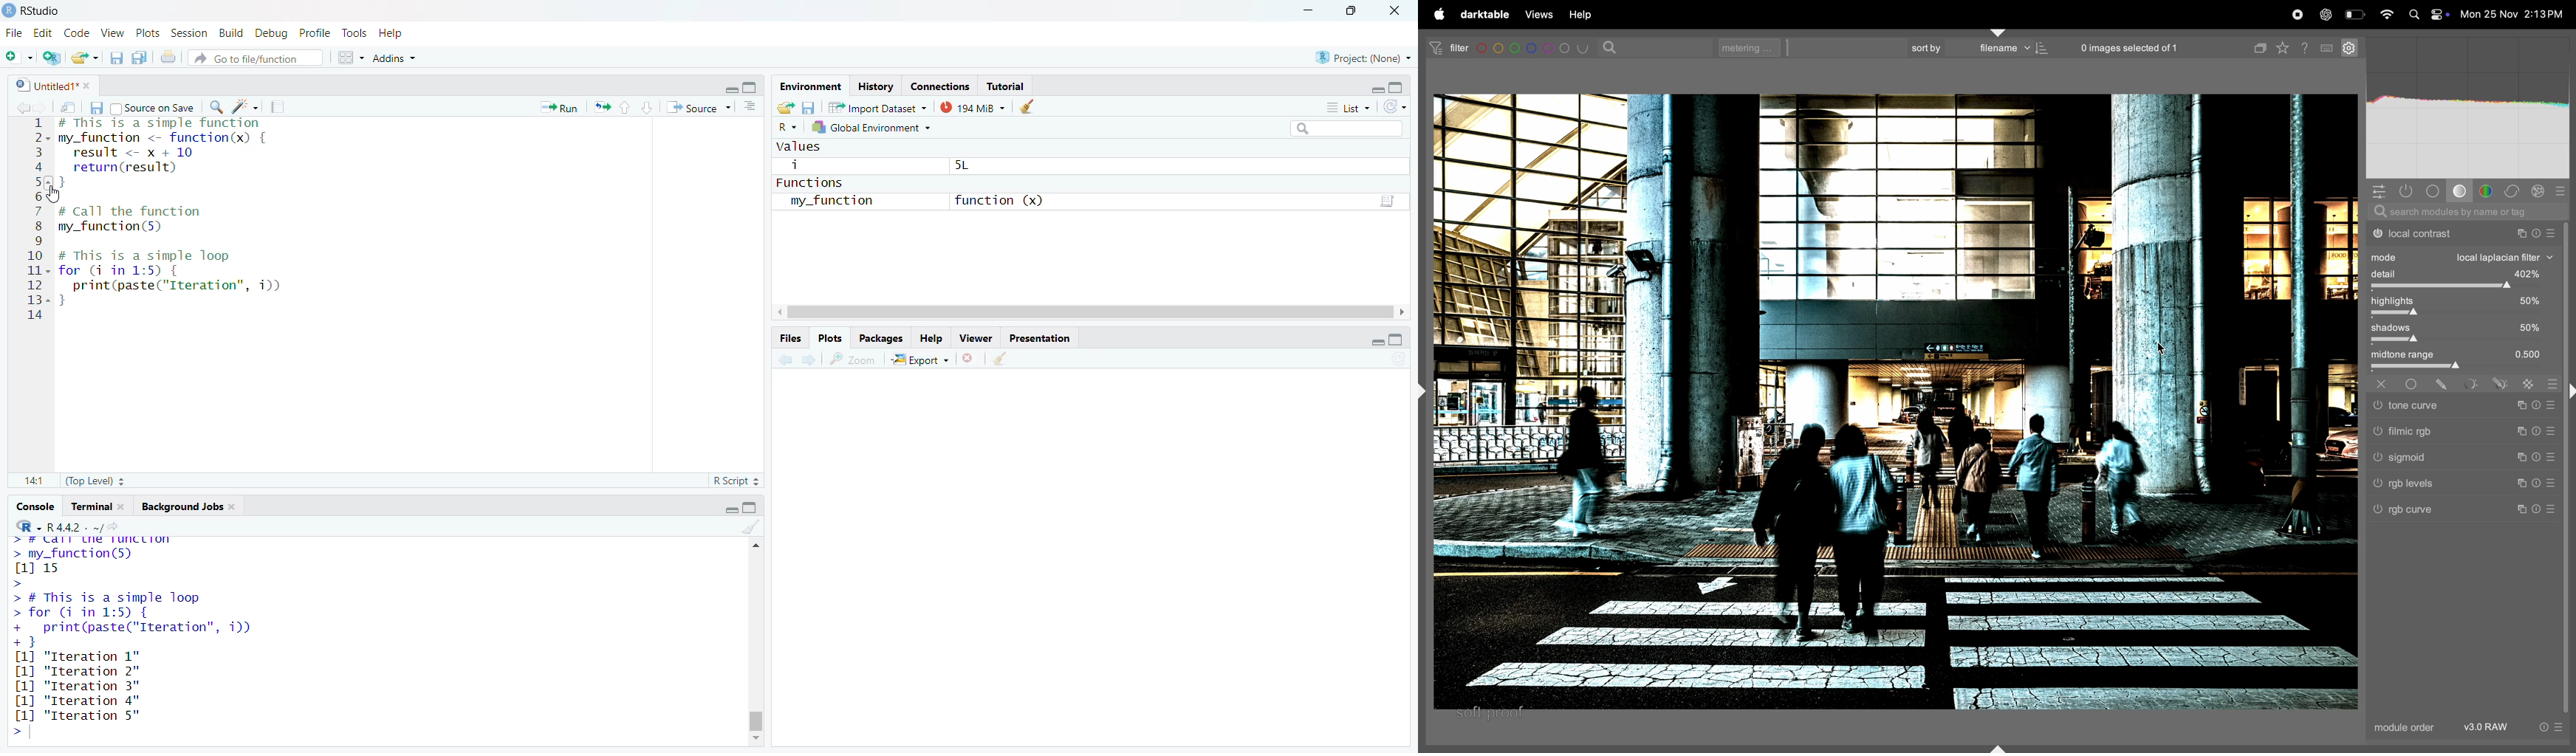 This screenshot has height=756, width=2576. Describe the element at coordinates (1006, 85) in the screenshot. I see `Tutorial` at that location.